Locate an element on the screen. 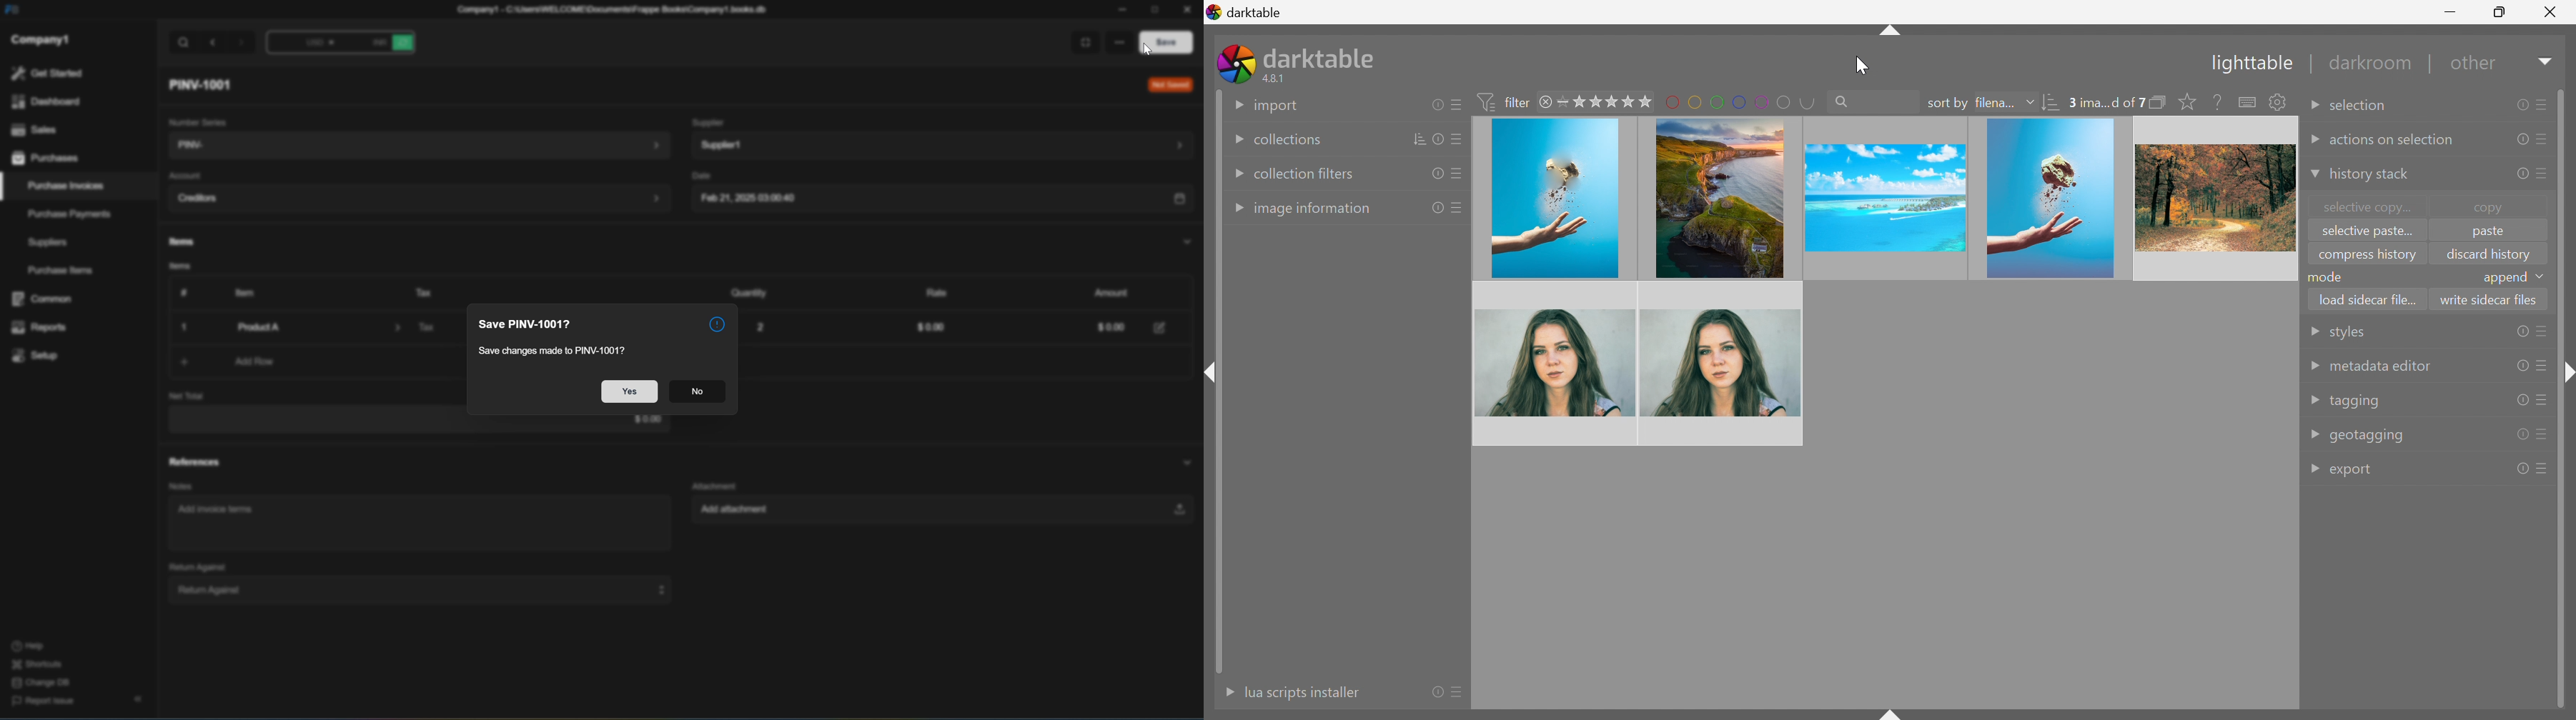  shortcuts is located at coordinates (37, 665).